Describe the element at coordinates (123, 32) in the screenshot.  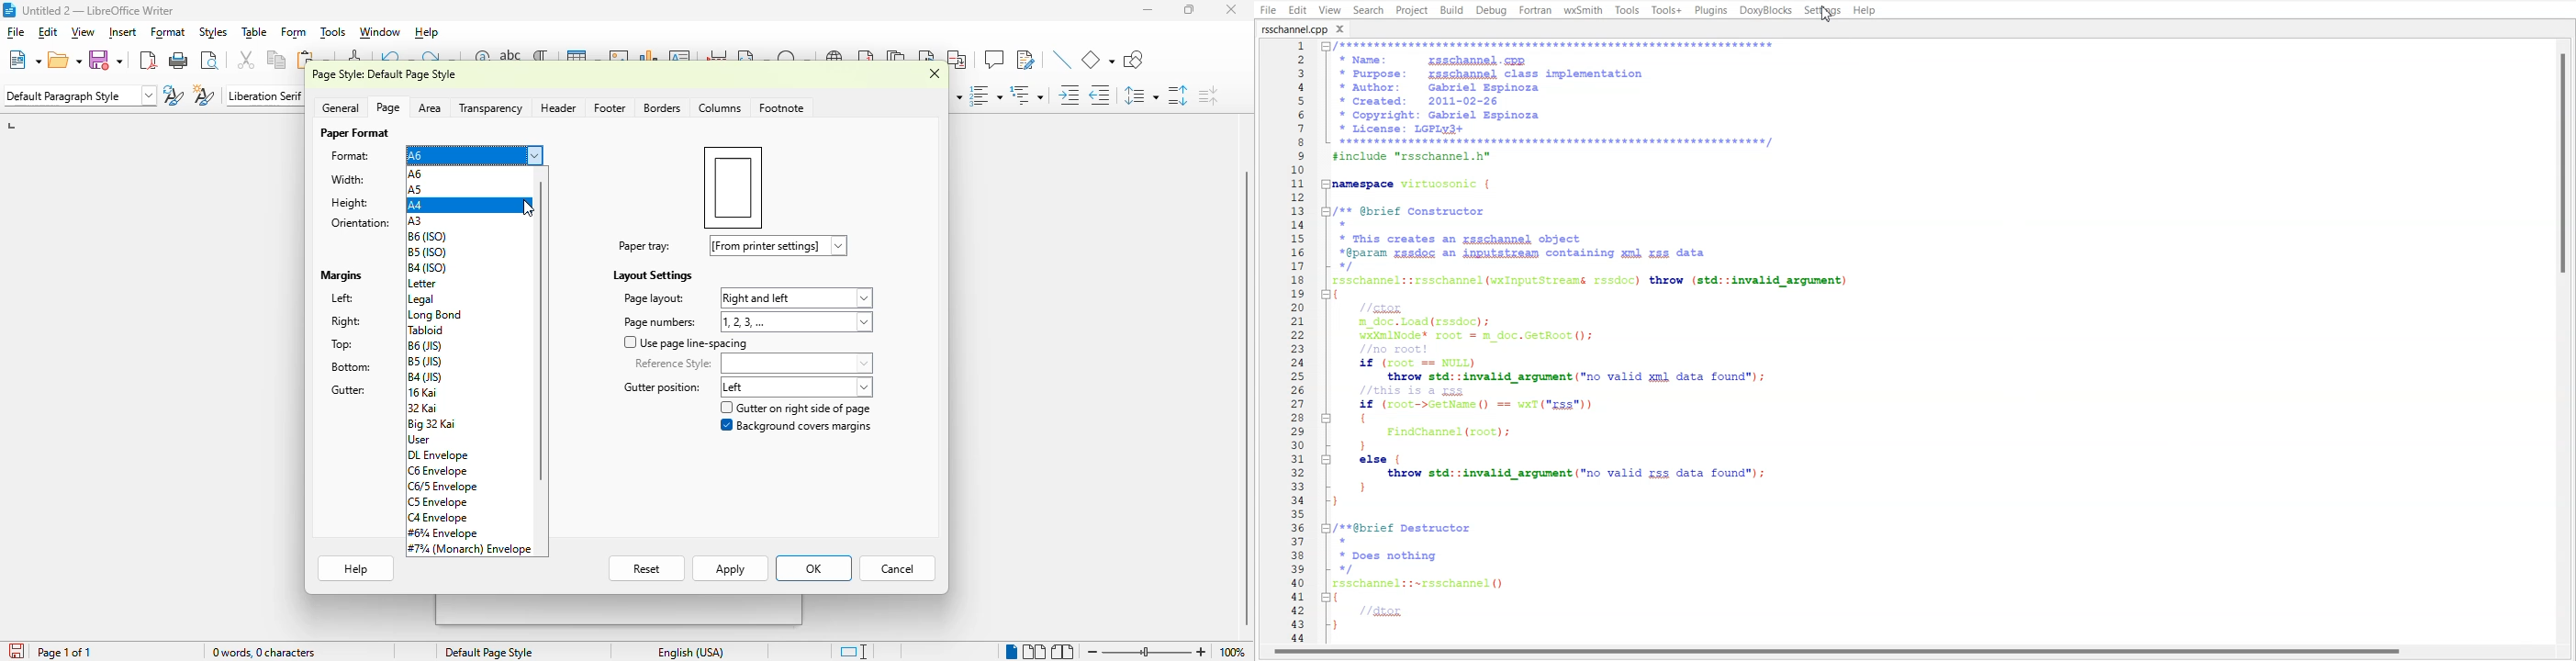
I see `insert` at that location.